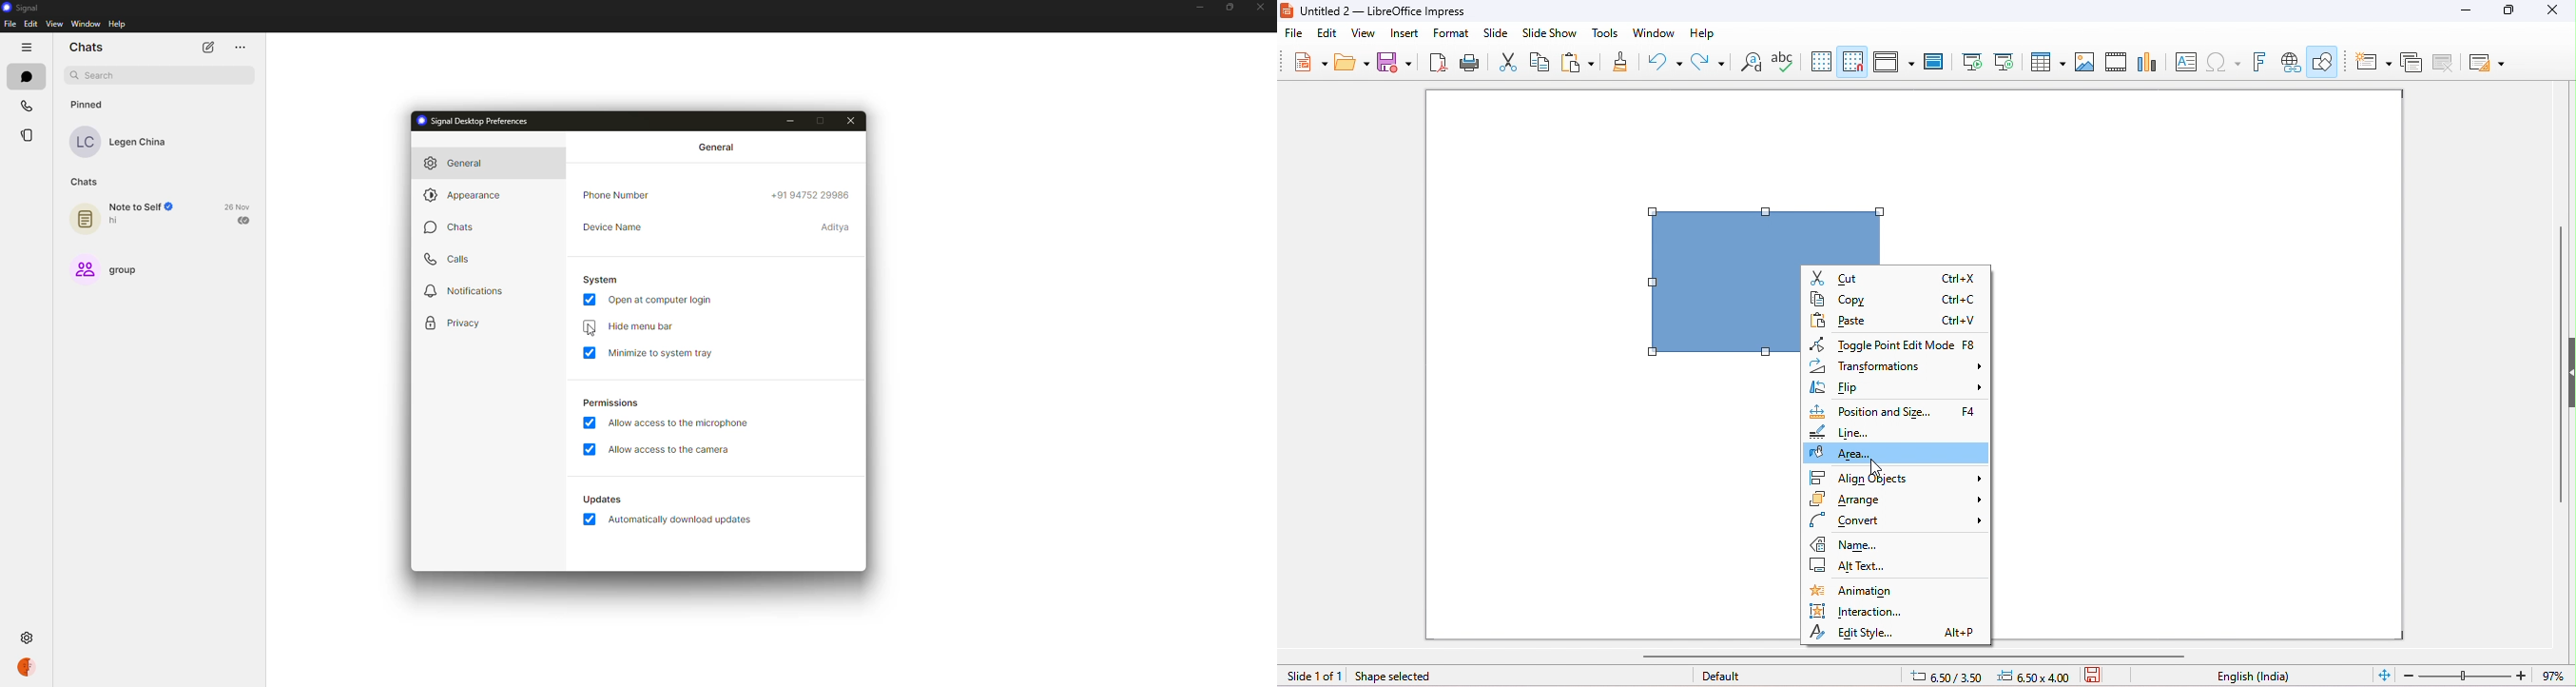  I want to click on alt text, so click(1865, 566).